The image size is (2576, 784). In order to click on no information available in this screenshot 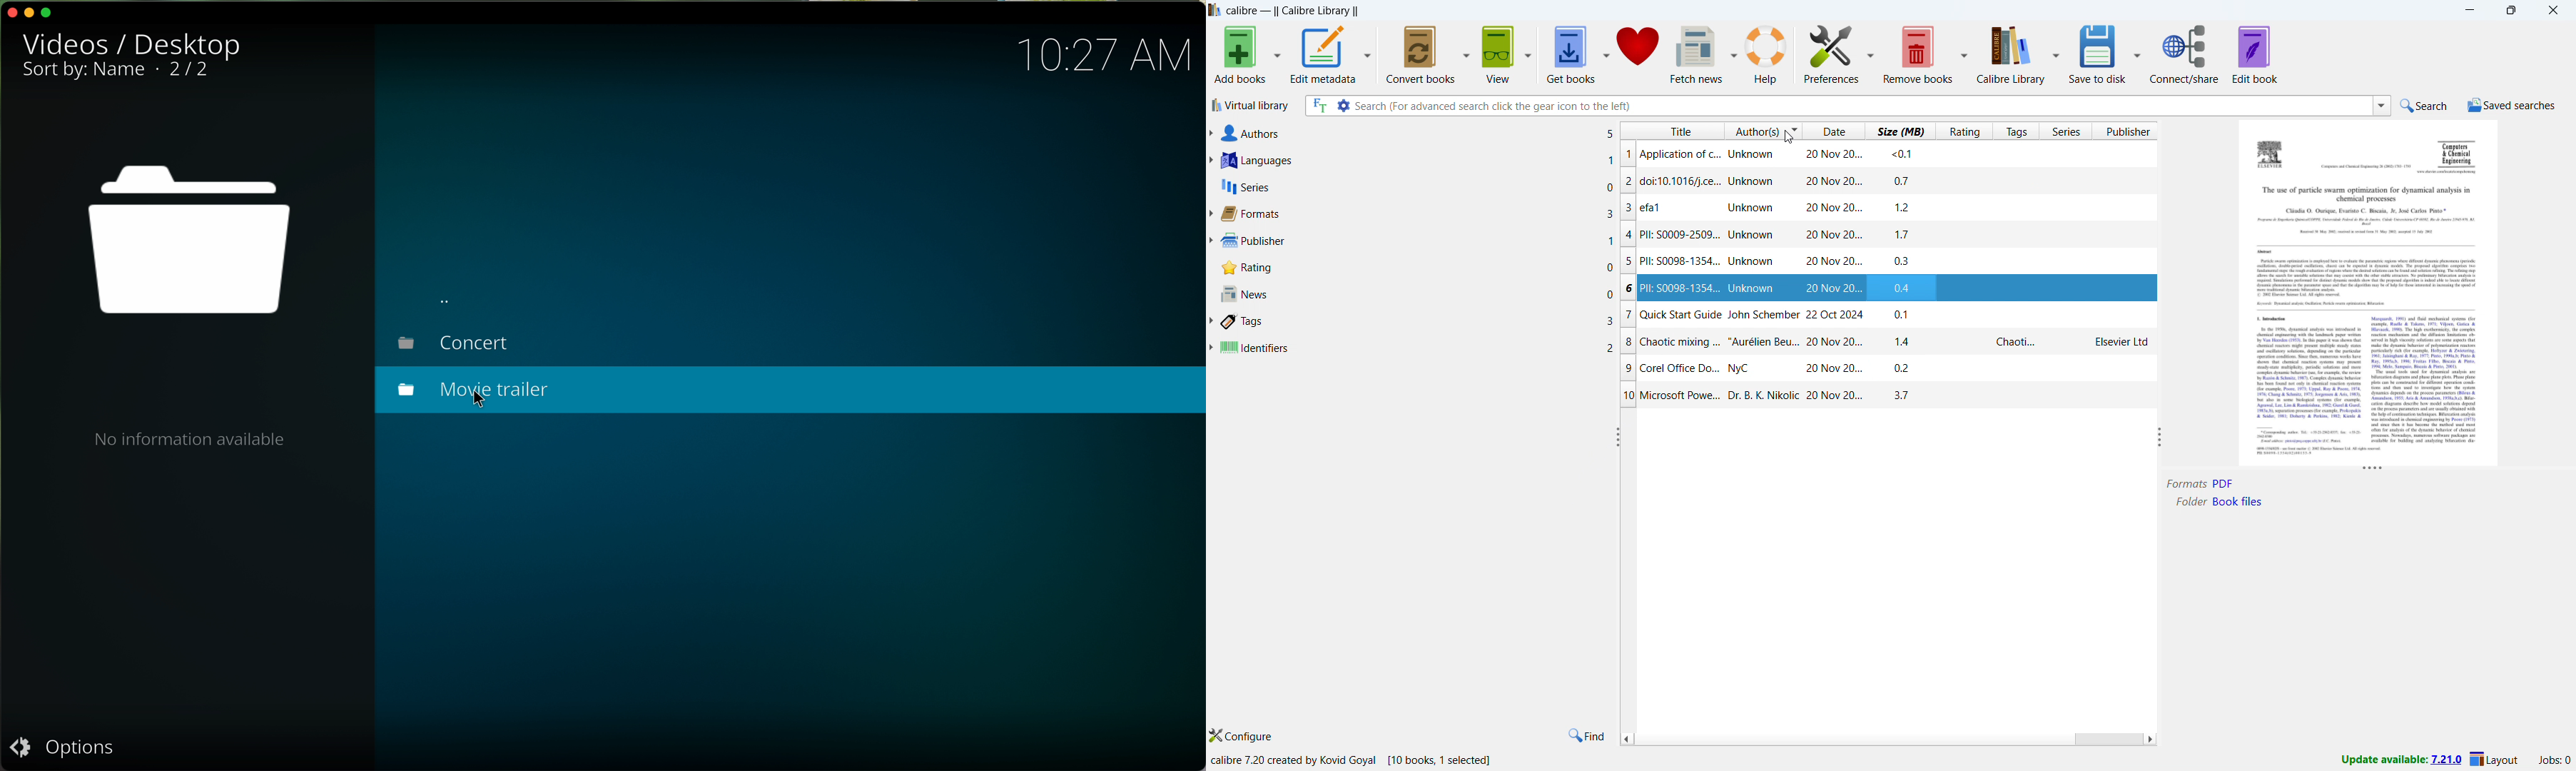, I will do `click(187, 438)`.